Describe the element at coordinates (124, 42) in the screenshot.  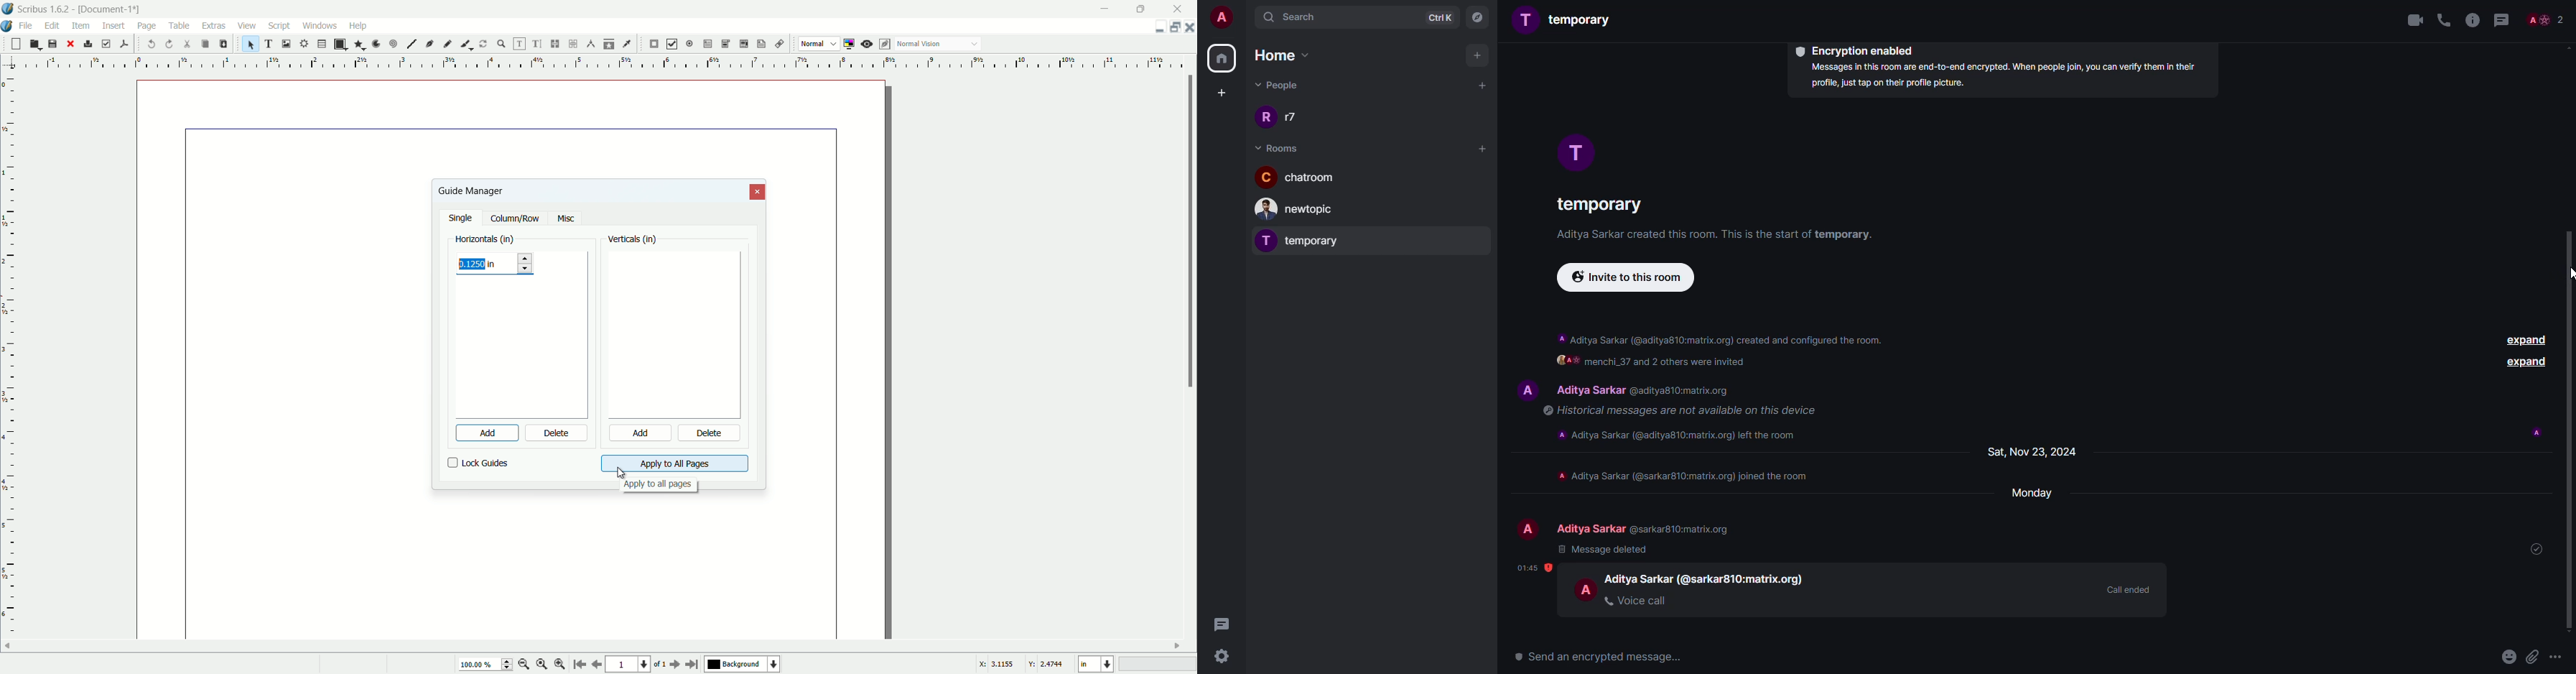
I see `save as pdf` at that location.